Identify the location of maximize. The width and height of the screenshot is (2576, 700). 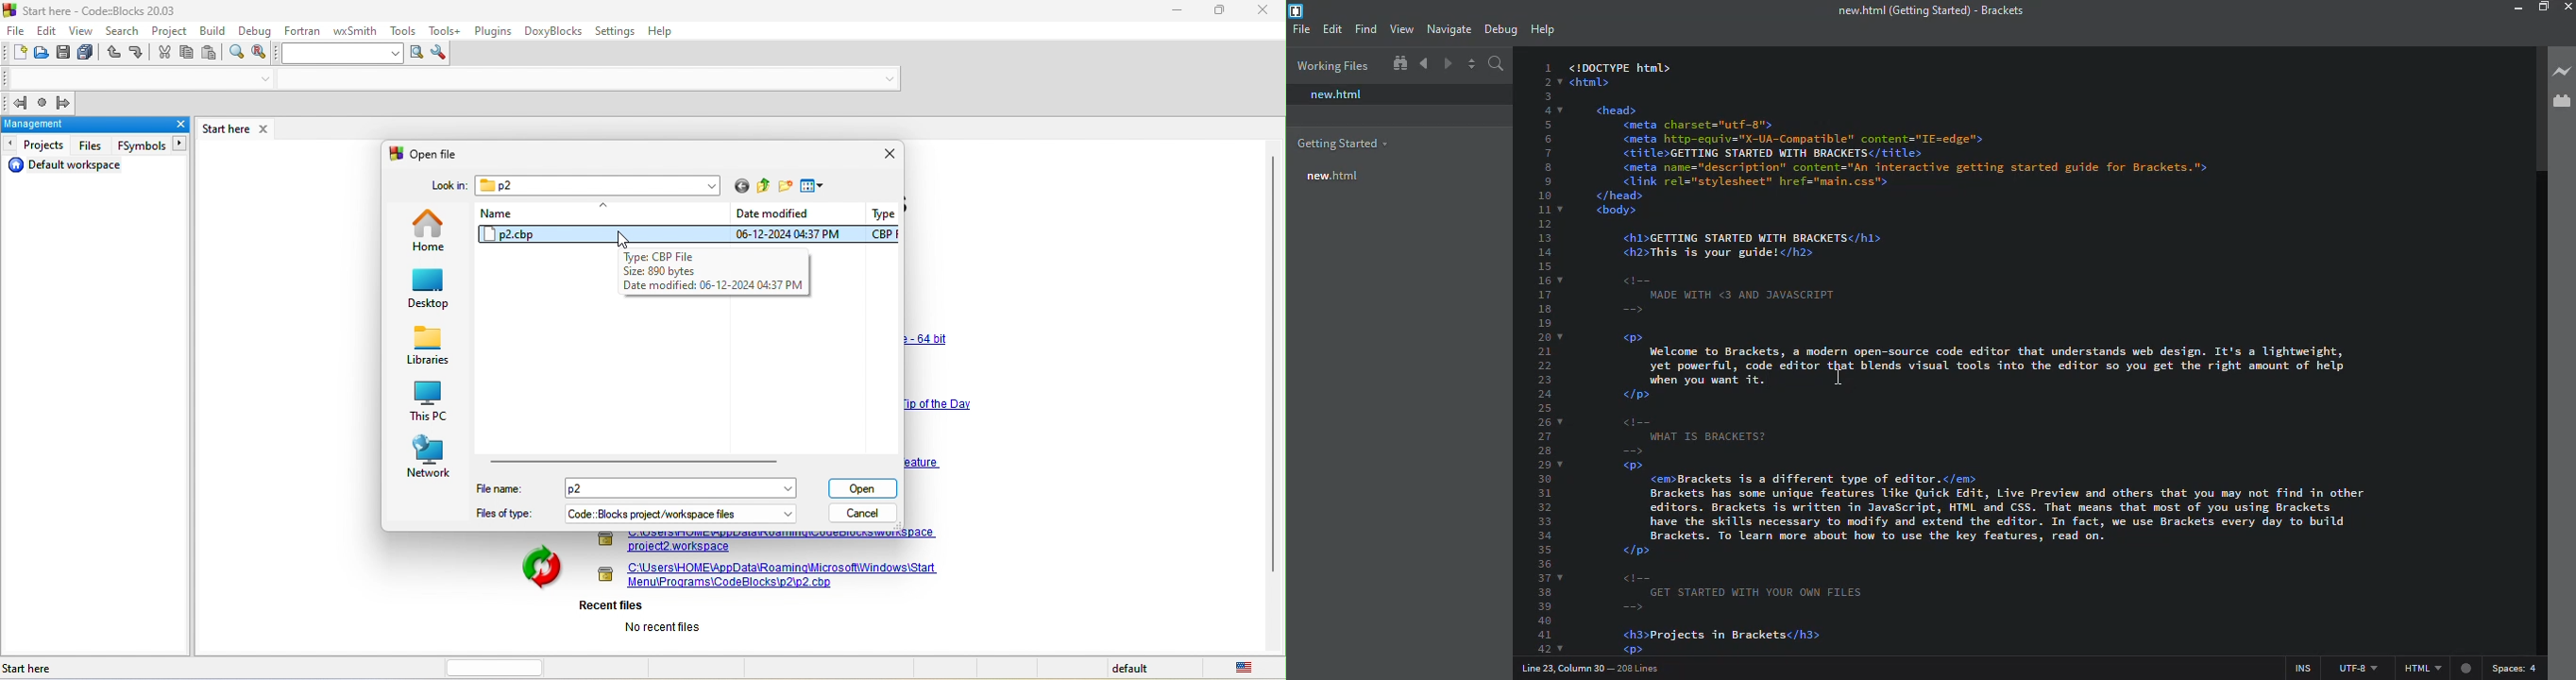
(2543, 7).